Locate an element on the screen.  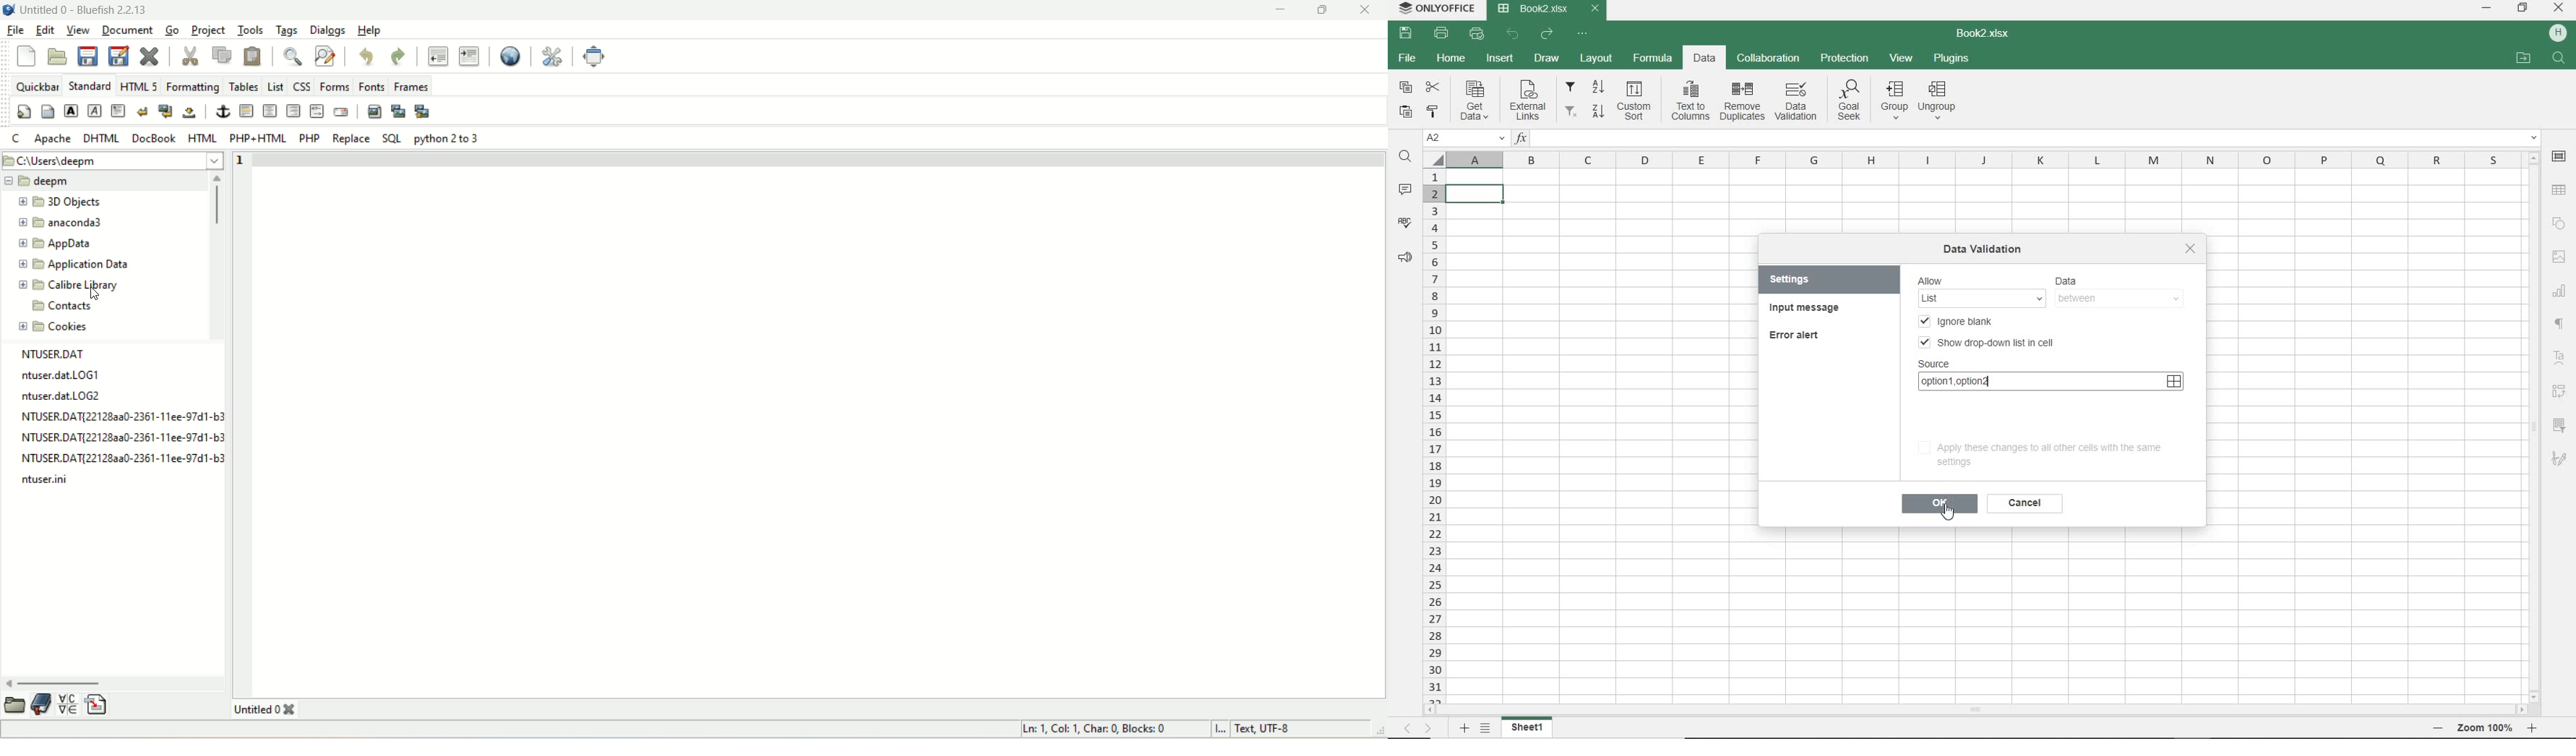
system name is located at coordinates (1437, 9).